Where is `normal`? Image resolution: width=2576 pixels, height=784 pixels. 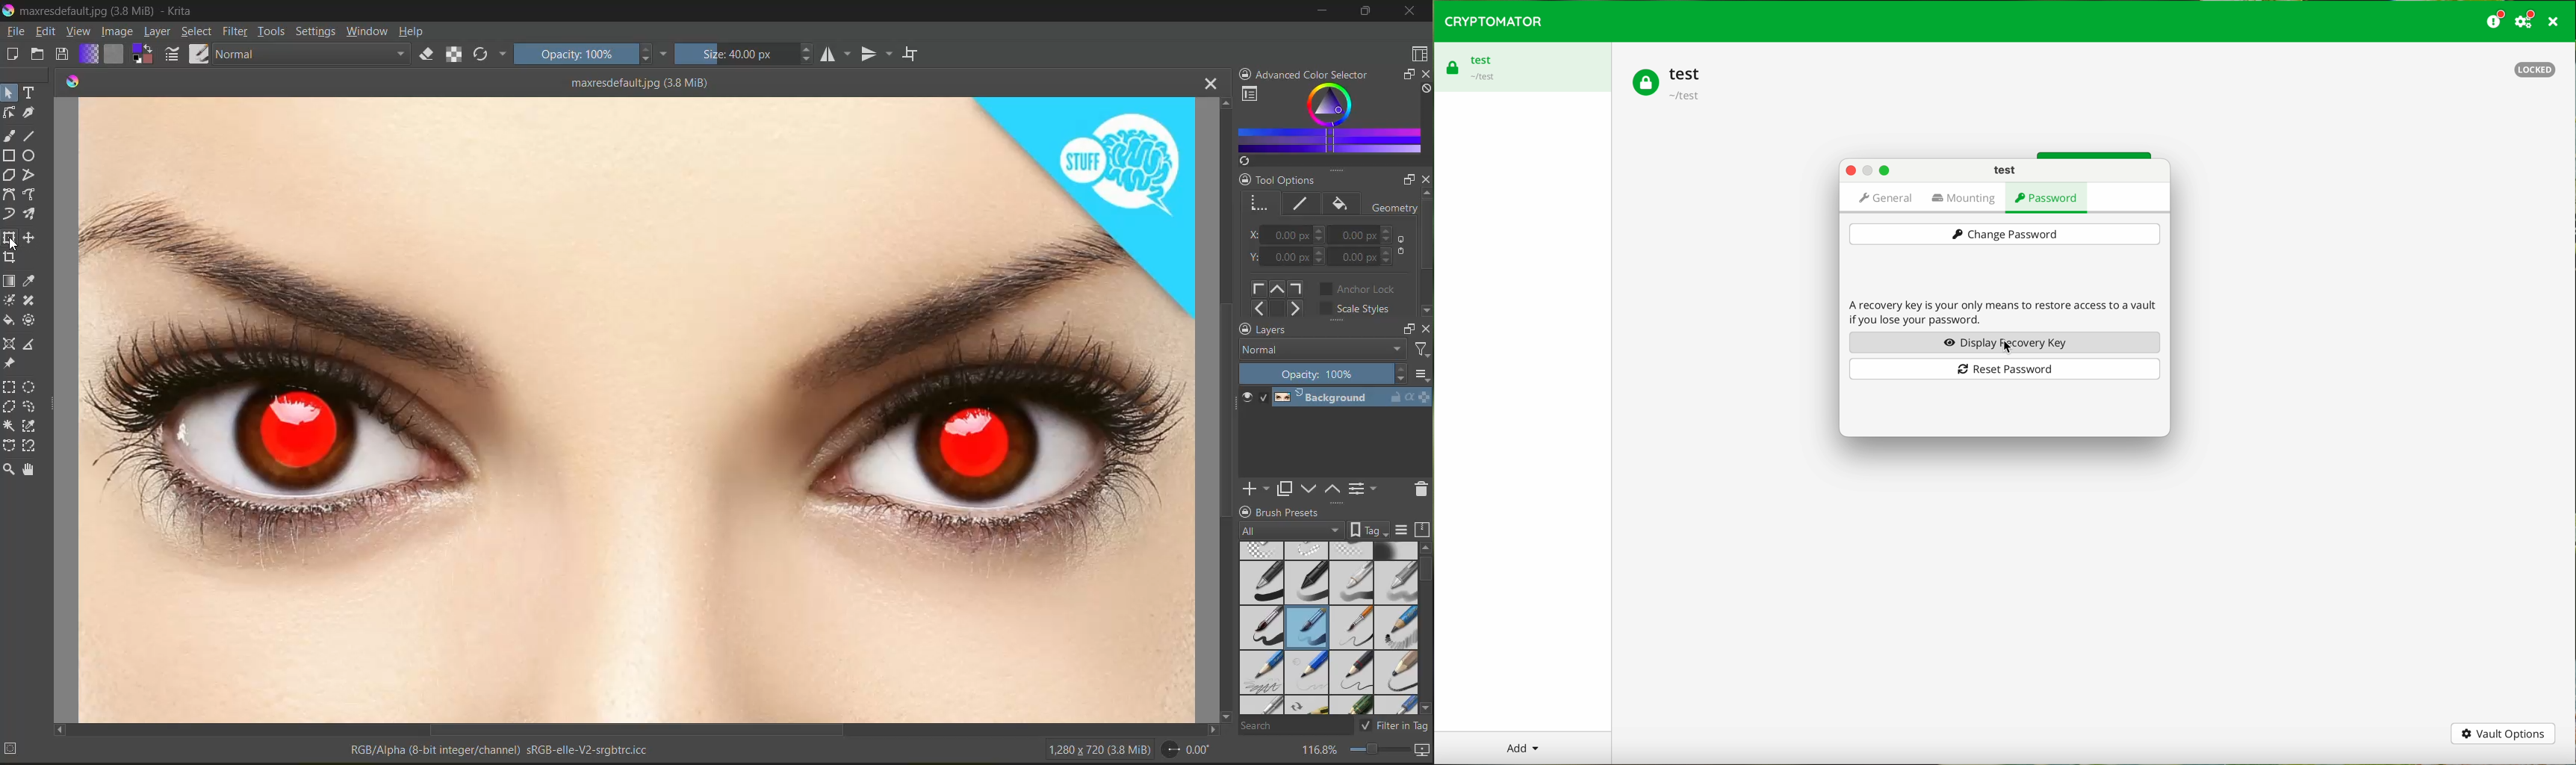 normal is located at coordinates (1320, 350).